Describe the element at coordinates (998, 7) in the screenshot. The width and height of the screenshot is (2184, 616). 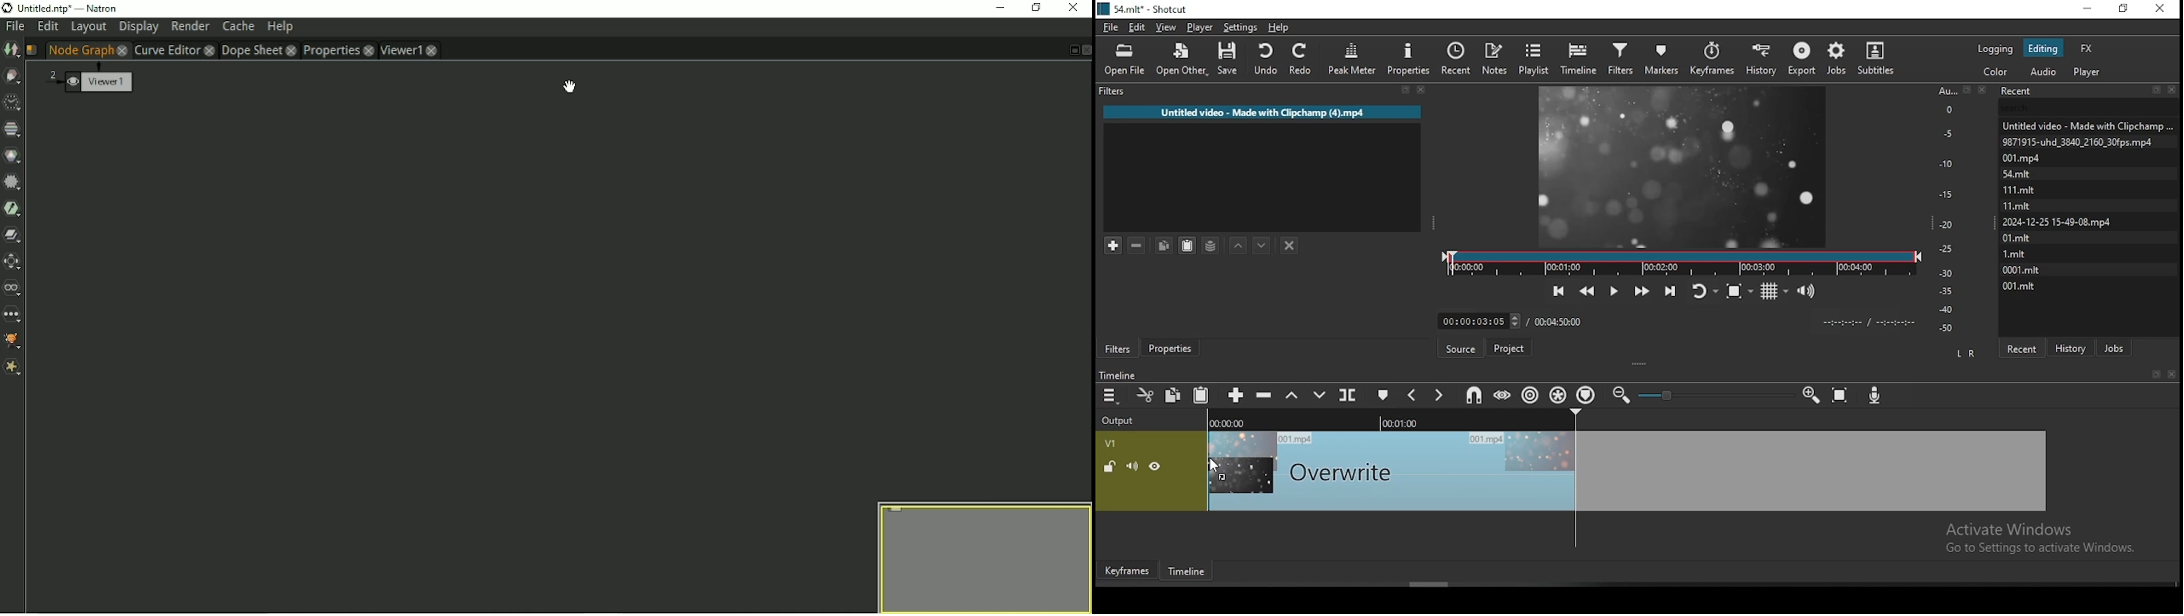
I see `Minimize` at that location.